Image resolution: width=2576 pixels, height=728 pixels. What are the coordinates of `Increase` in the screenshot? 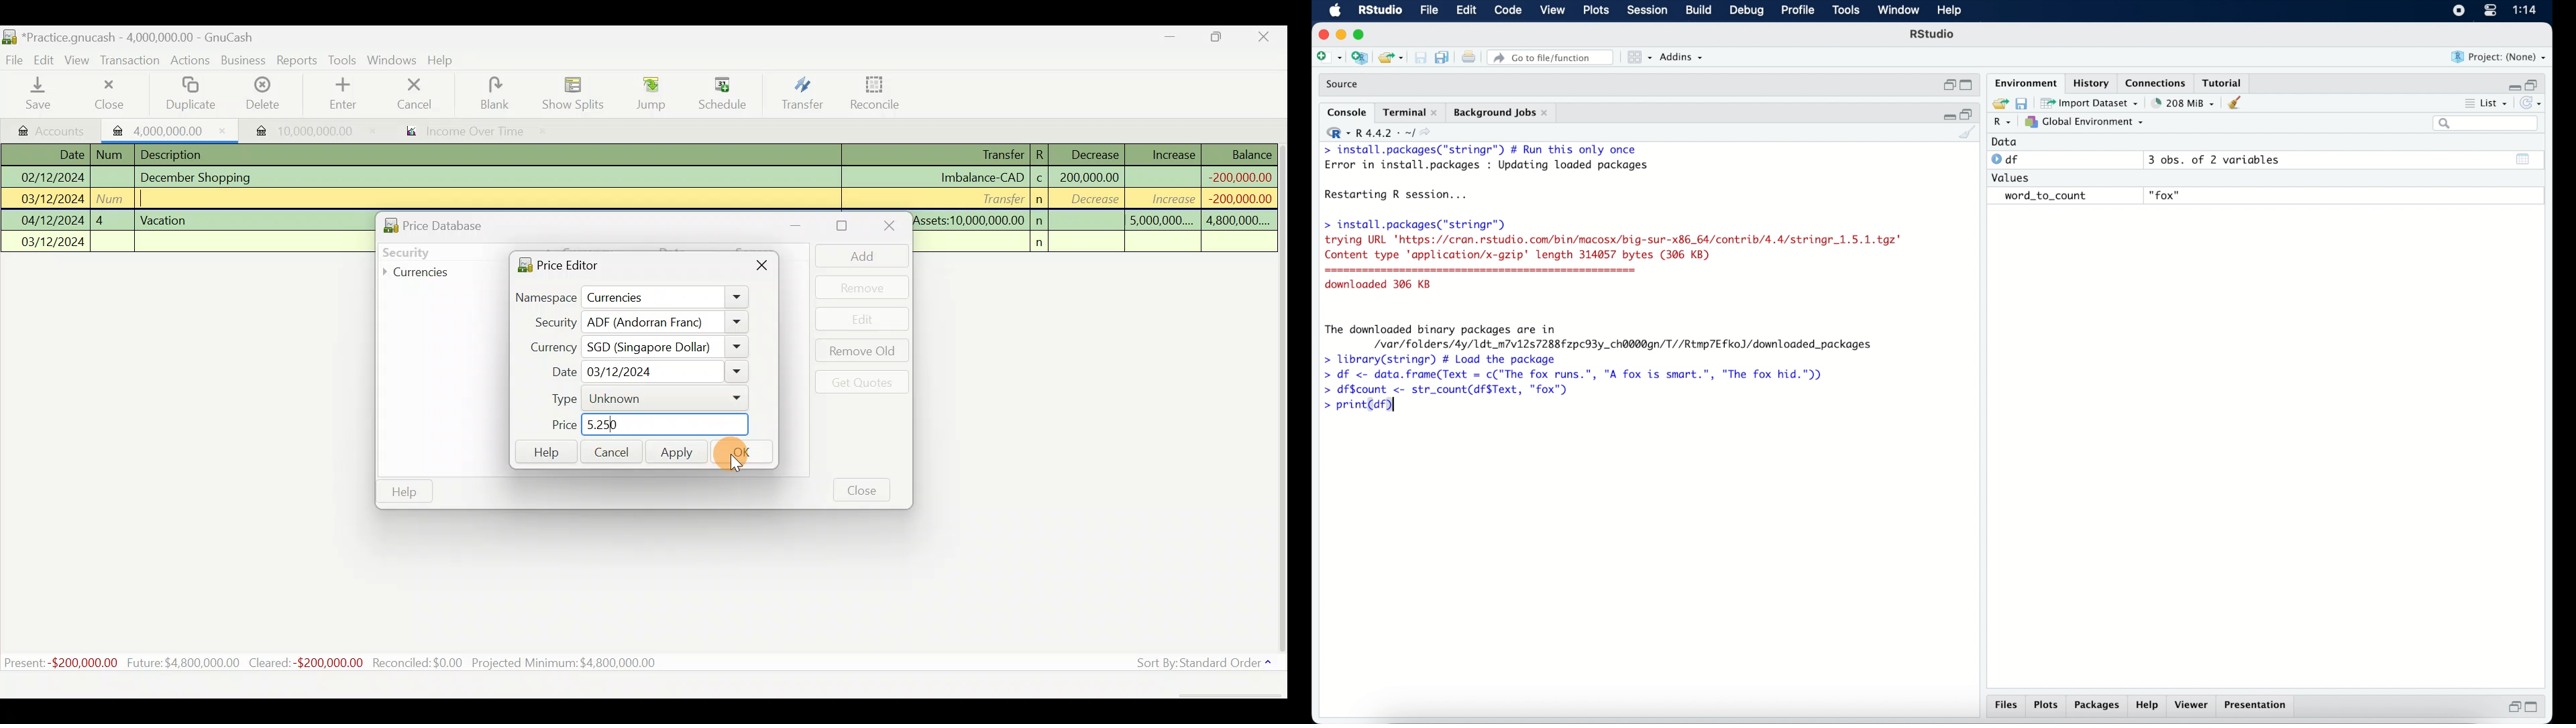 It's located at (1173, 153).